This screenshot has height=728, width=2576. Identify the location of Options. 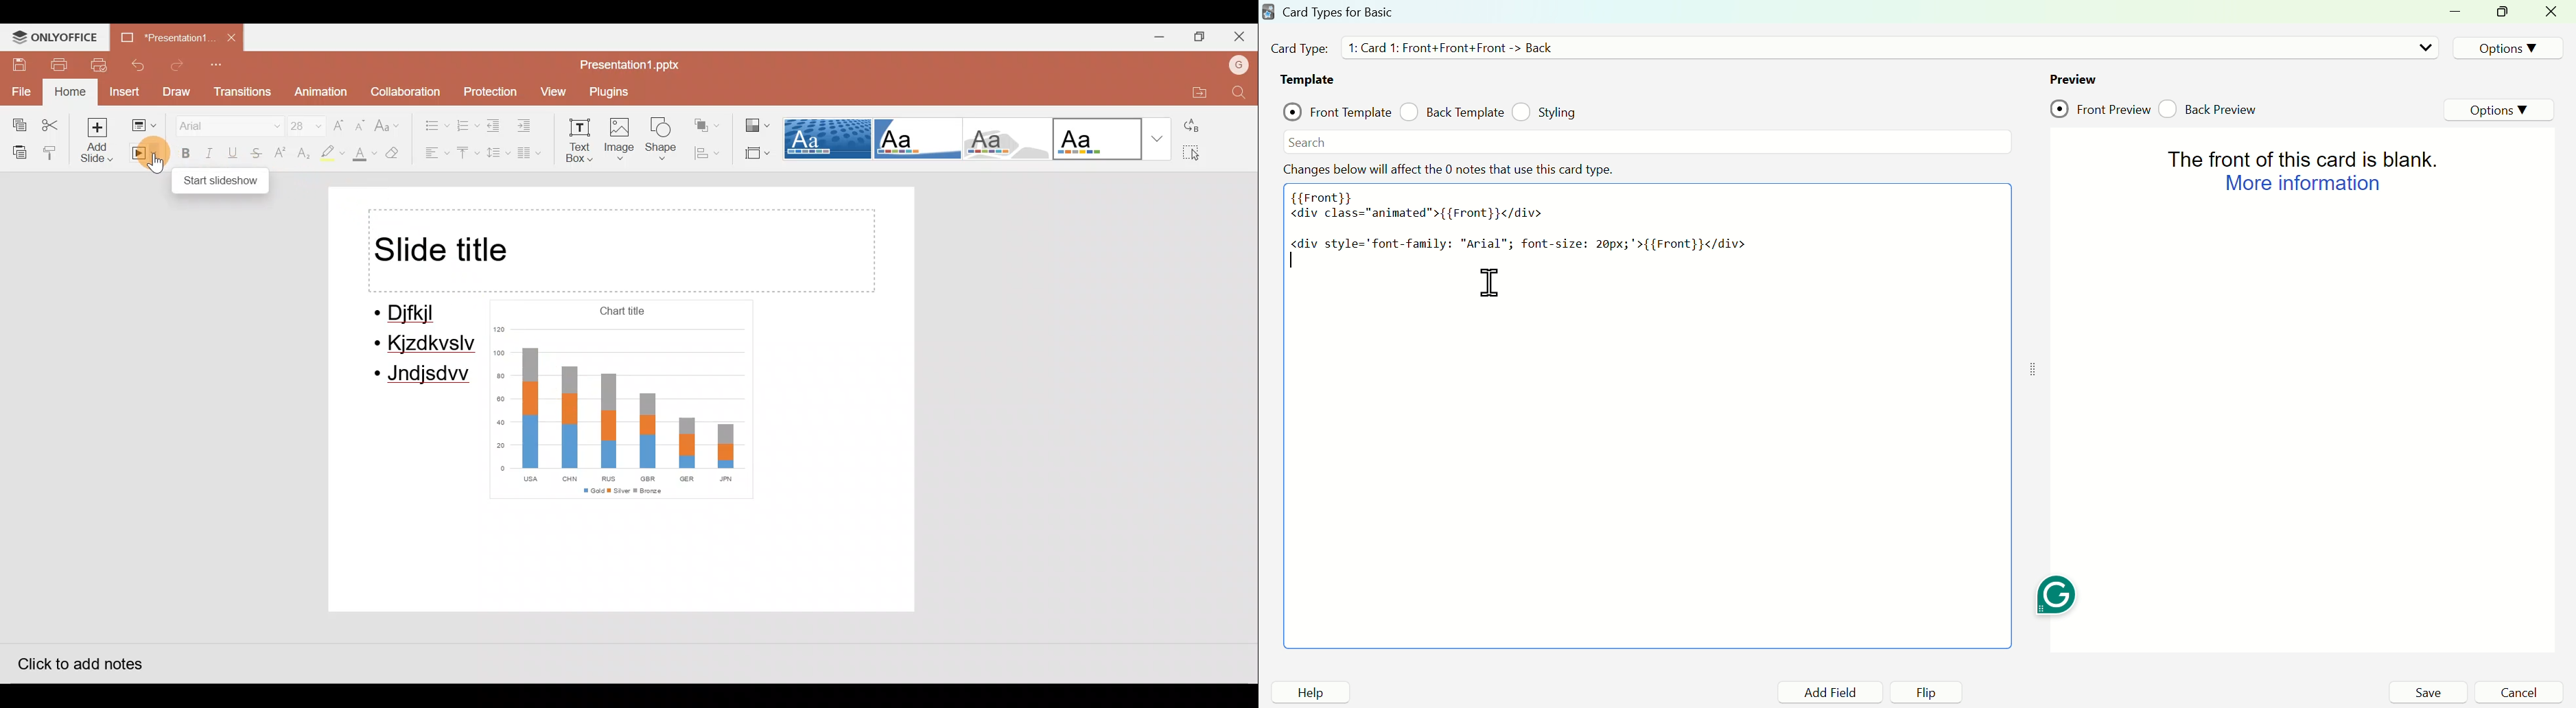
(2505, 47).